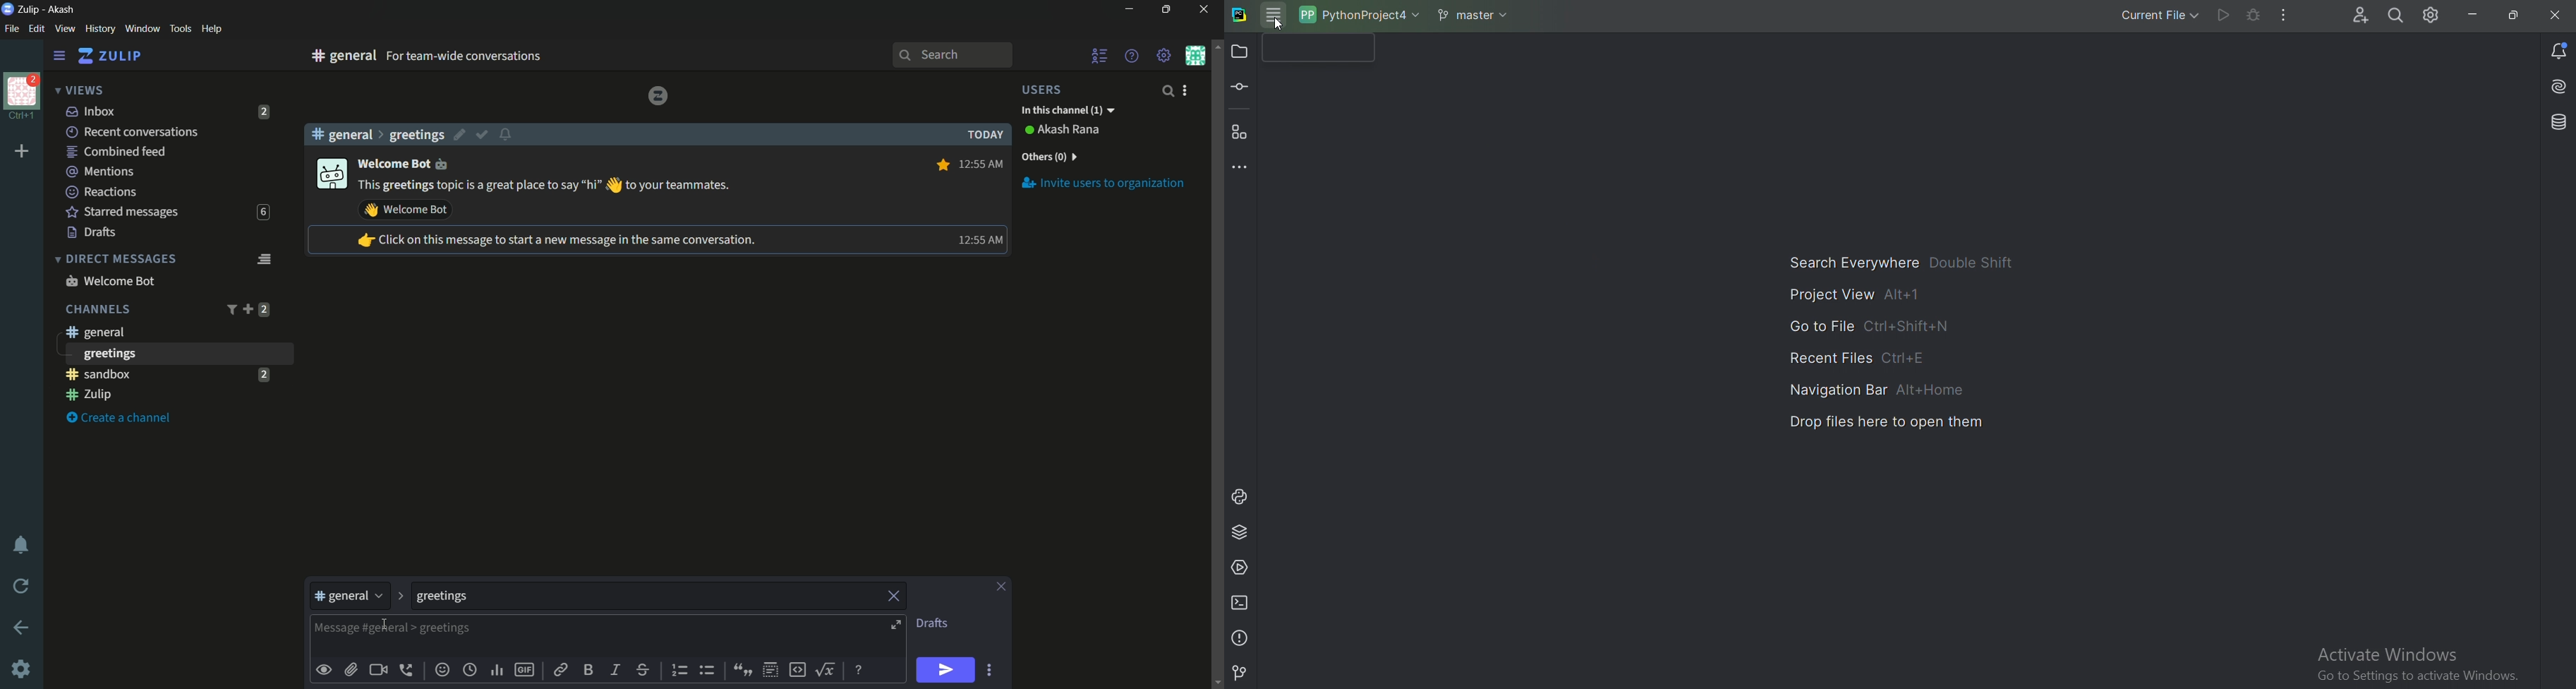 This screenshot has height=700, width=2576. I want to click on recent conversation, so click(133, 132).